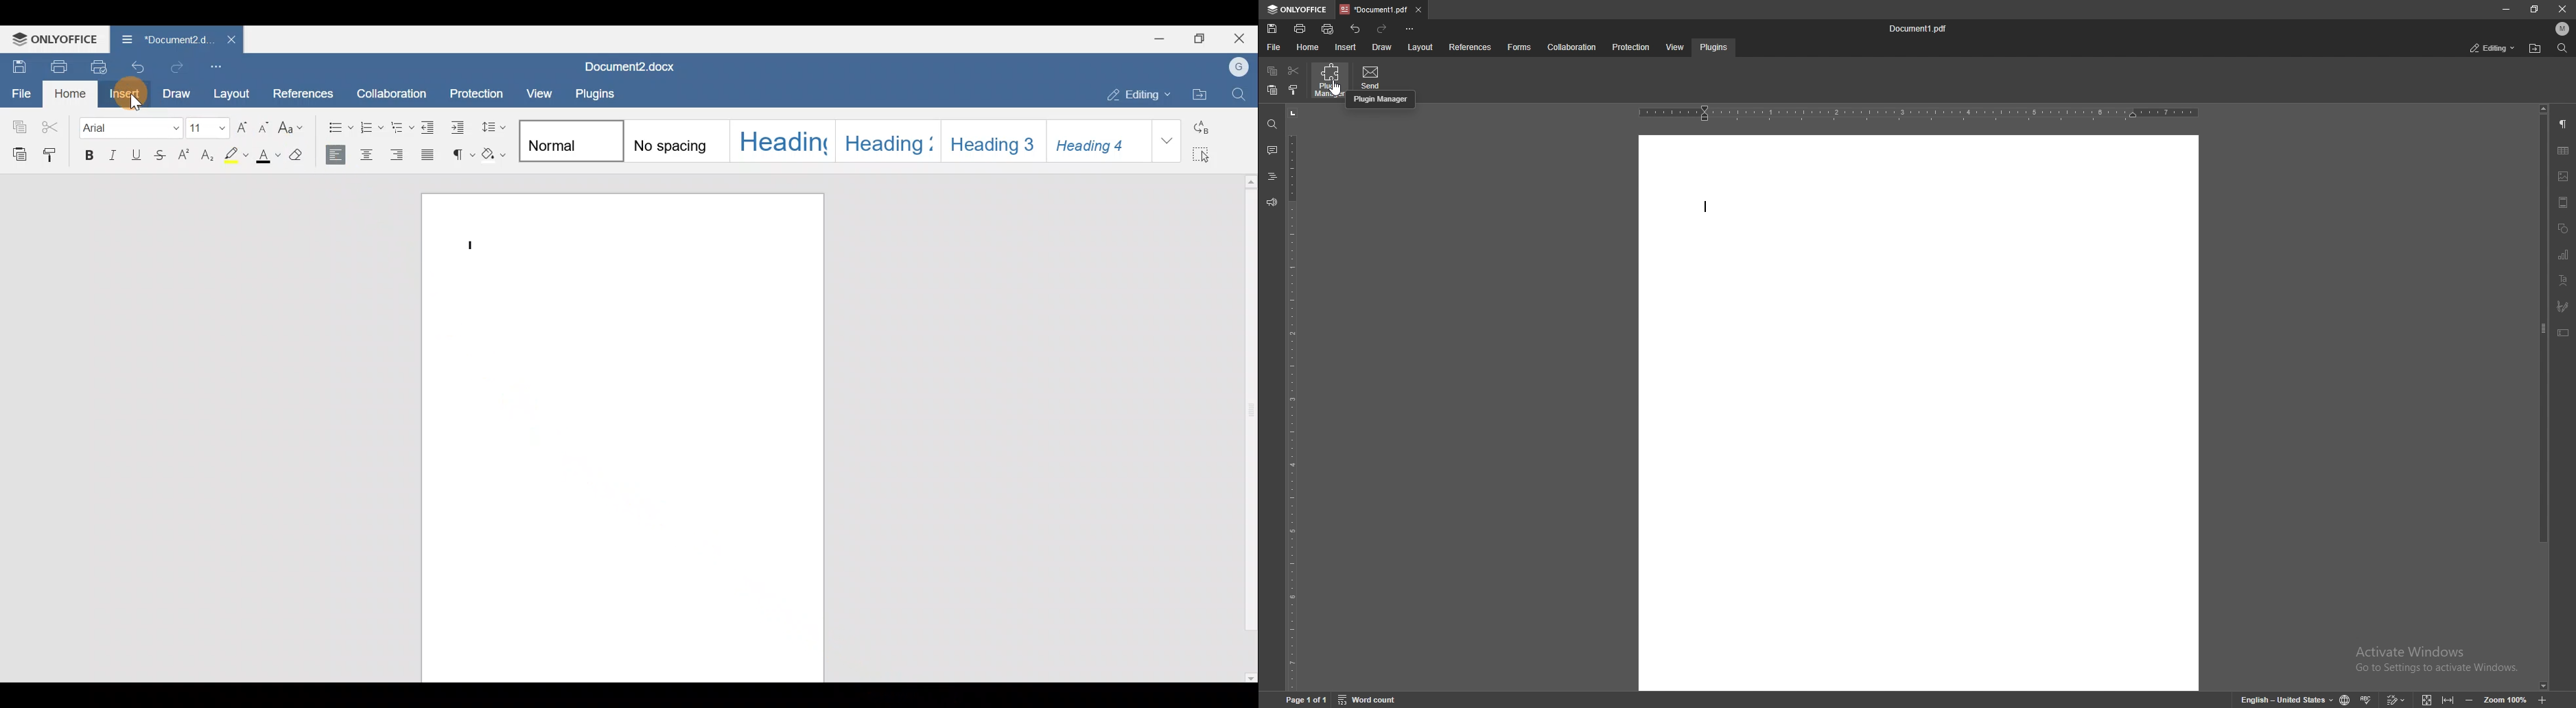  I want to click on signature, so click(2562, 307).